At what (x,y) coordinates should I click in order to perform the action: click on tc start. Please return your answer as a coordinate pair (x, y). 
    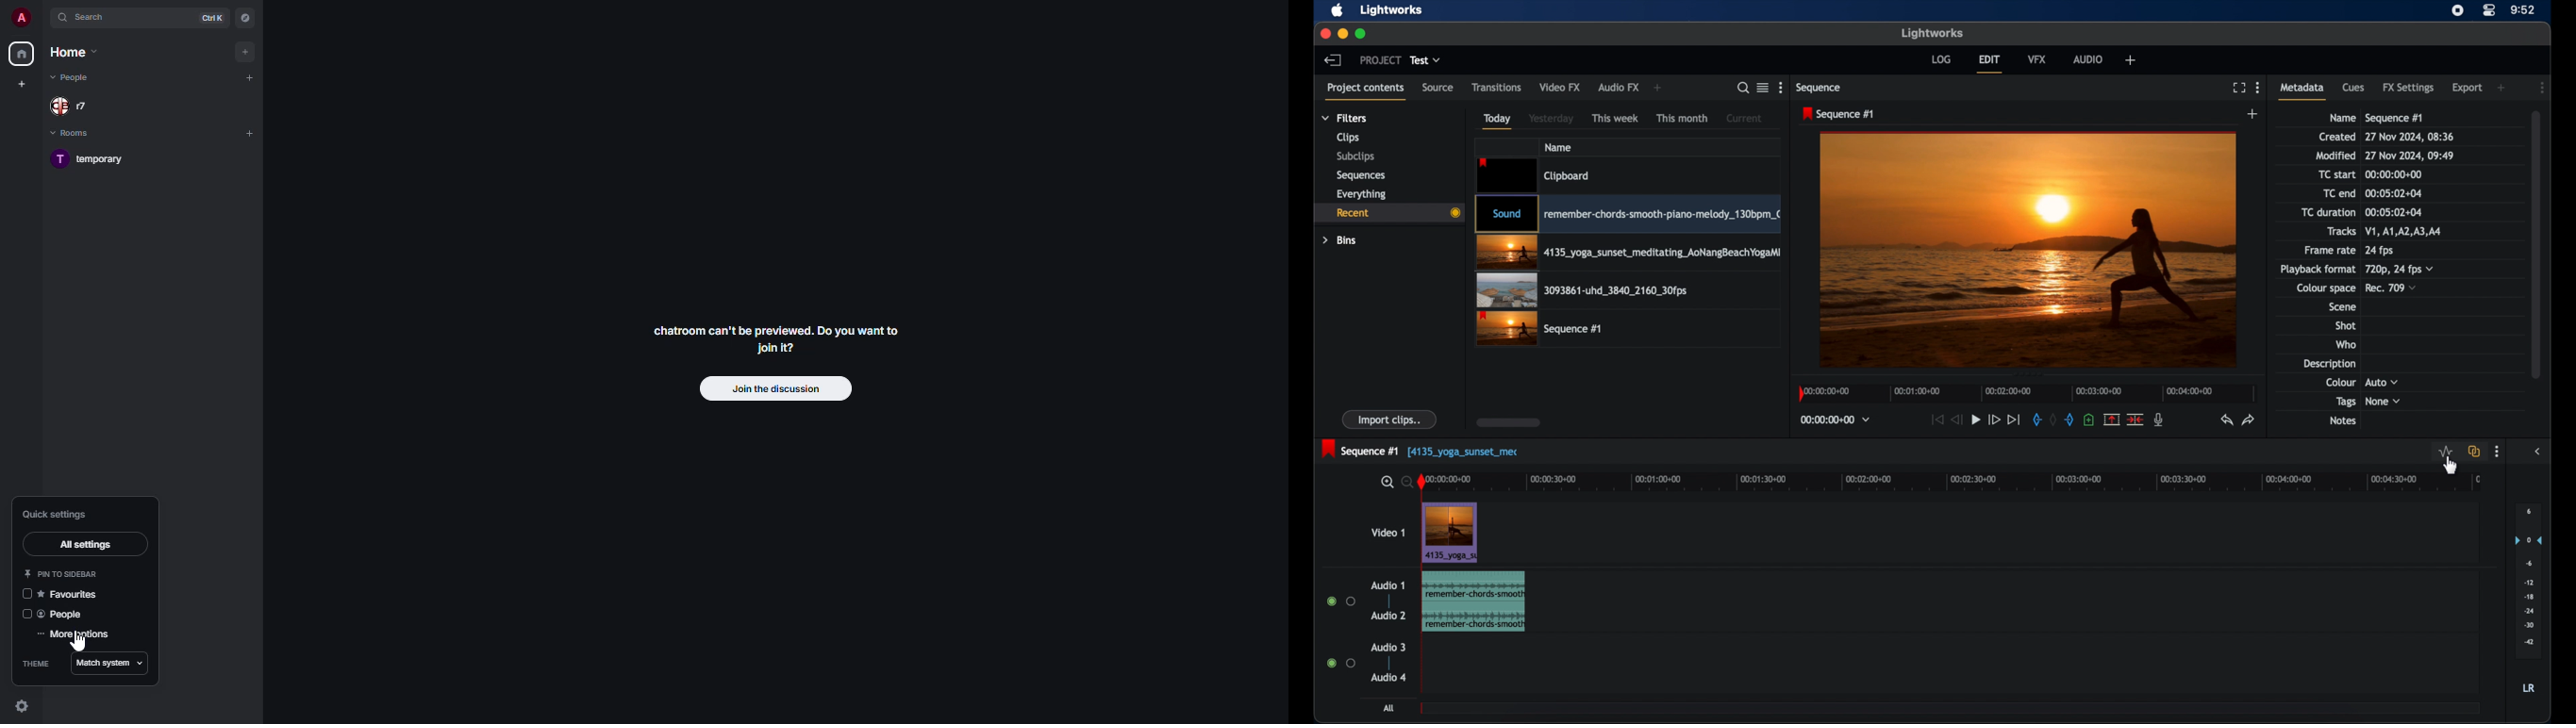
    Looking at the image, I should click on (2338, 174).